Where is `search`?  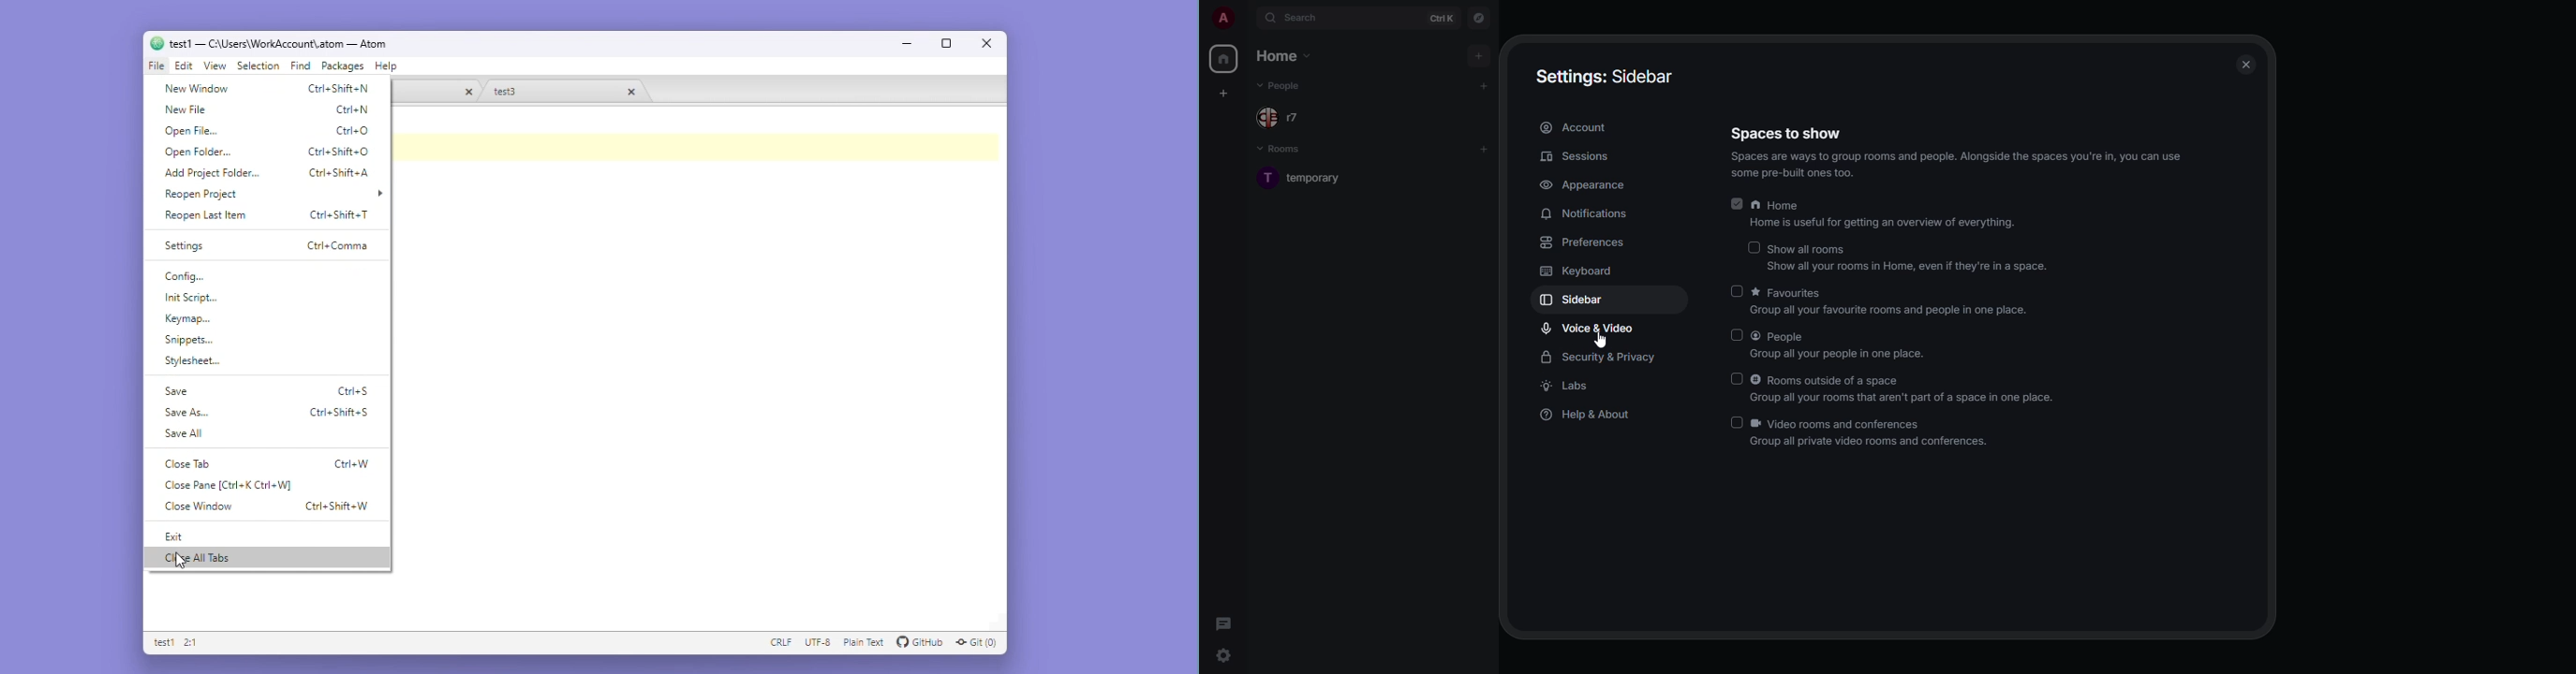 search is located at coordinates (1298, 16).